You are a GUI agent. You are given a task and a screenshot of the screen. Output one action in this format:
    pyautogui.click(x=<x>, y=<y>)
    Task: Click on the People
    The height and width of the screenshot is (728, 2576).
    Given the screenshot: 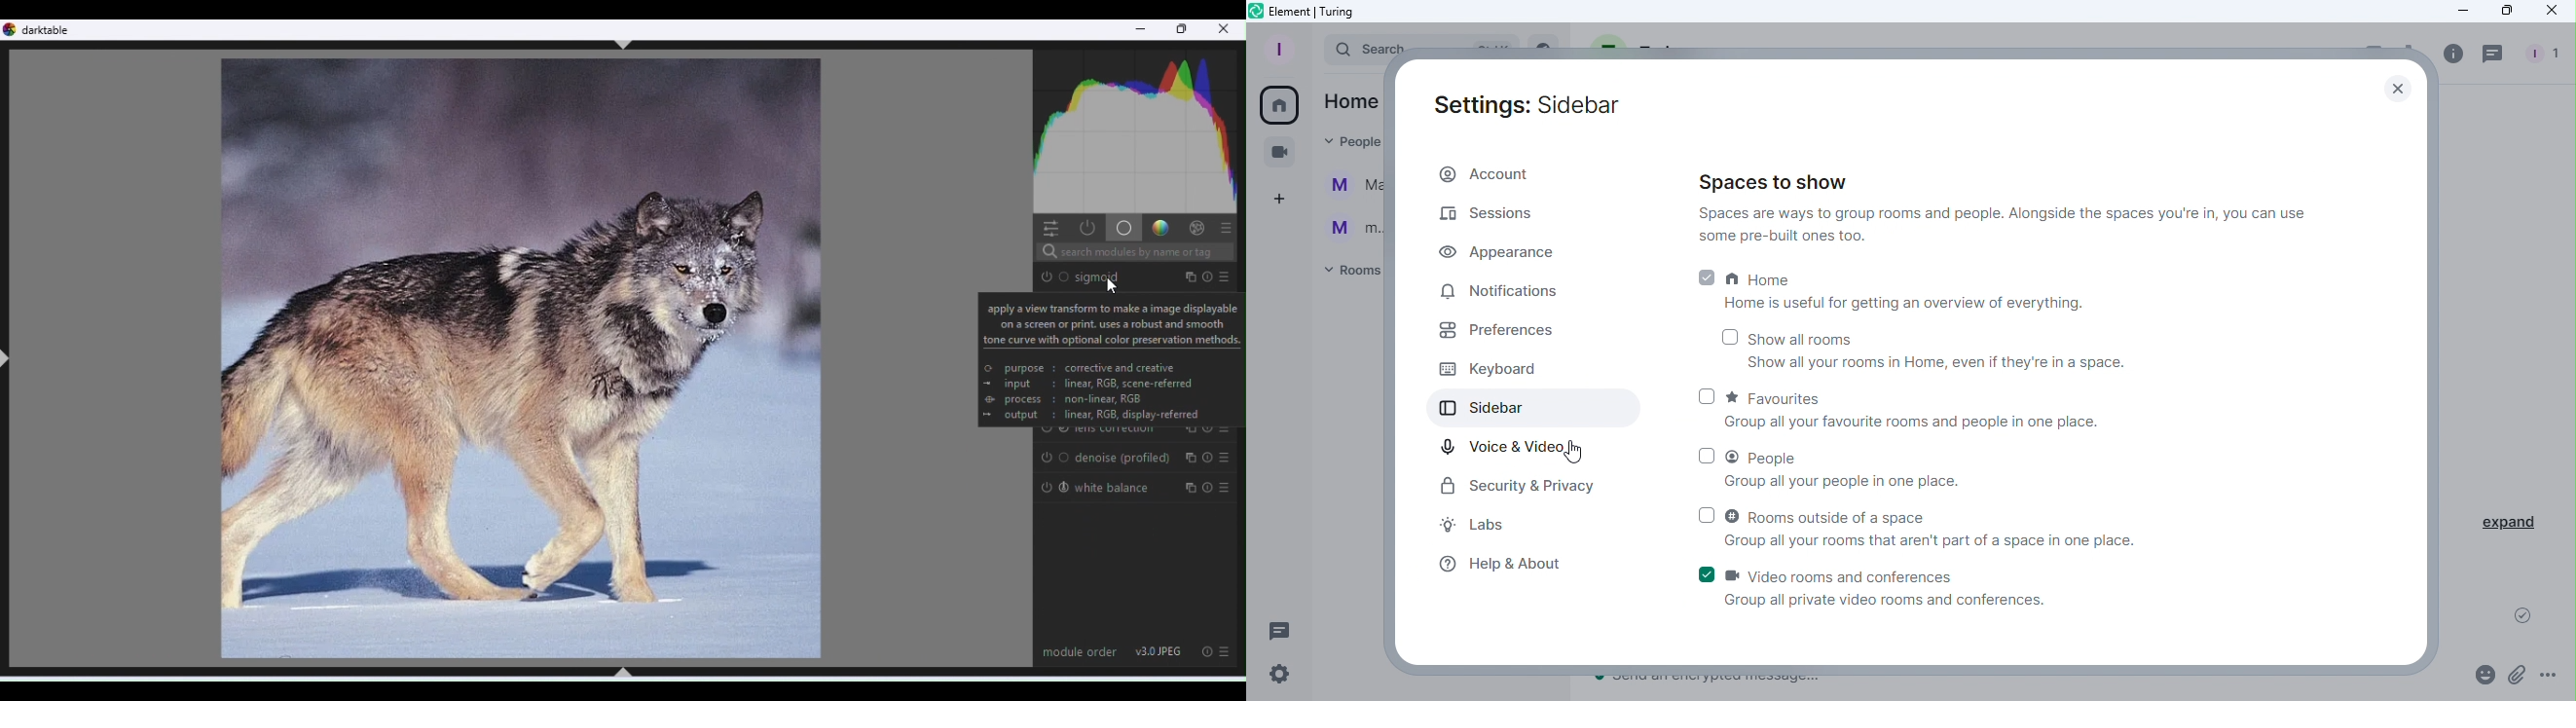 What is the action you would take?
    pyautogui.click(x=2546, y=55)
    